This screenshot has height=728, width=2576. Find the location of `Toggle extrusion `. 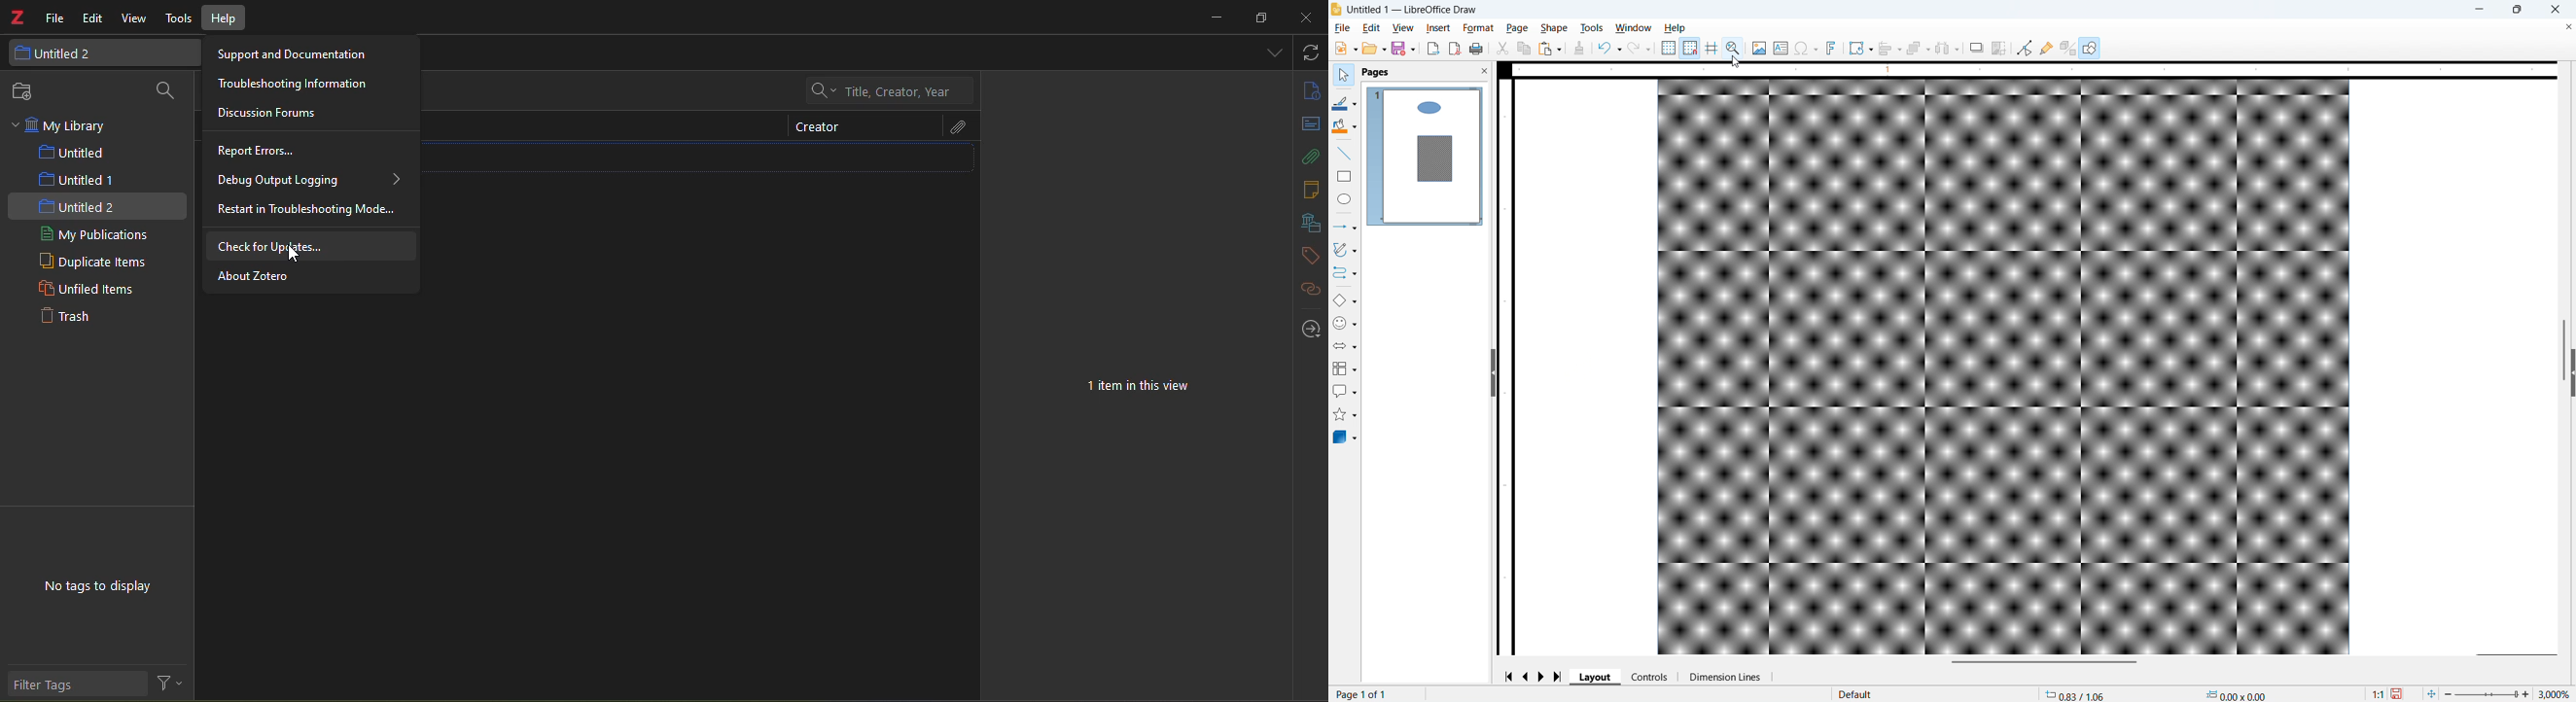

Toggle extrusion  is located at coordinates (2069, 47).